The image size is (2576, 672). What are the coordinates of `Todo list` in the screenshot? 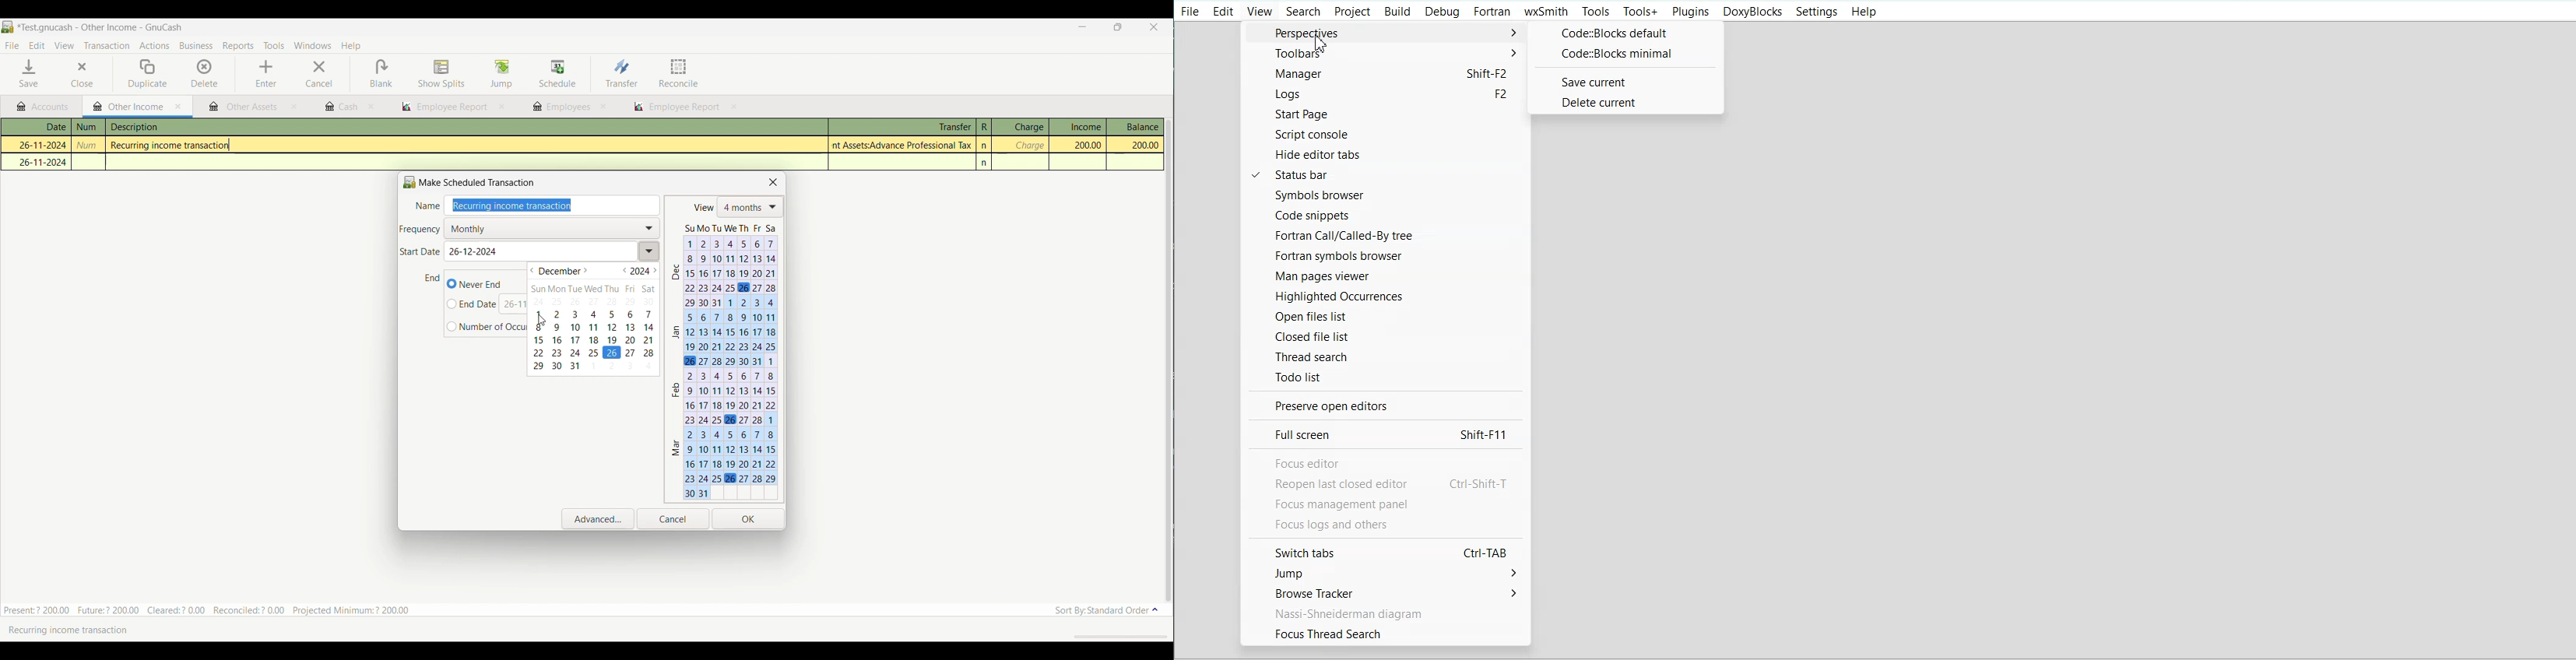 It's located at (1385, 377).